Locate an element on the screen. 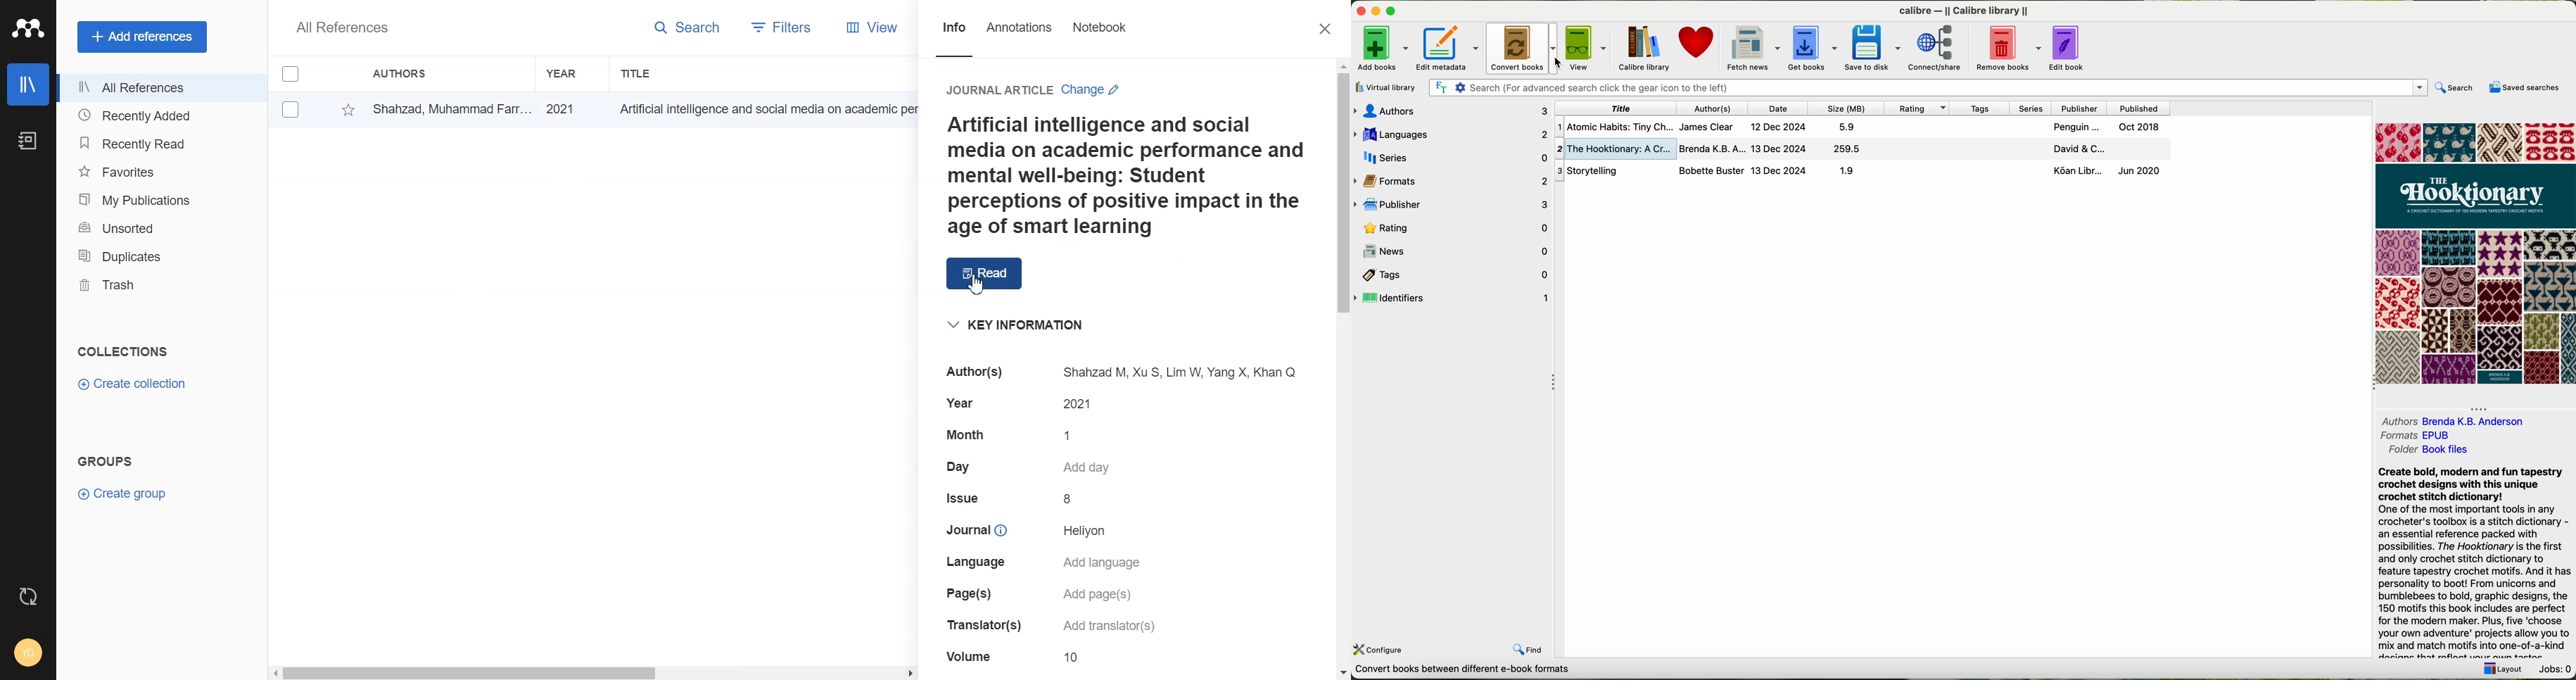 Image resolution: width=2576 pixels, height=700 pixels. add books is located at coordinates (1382, 49).